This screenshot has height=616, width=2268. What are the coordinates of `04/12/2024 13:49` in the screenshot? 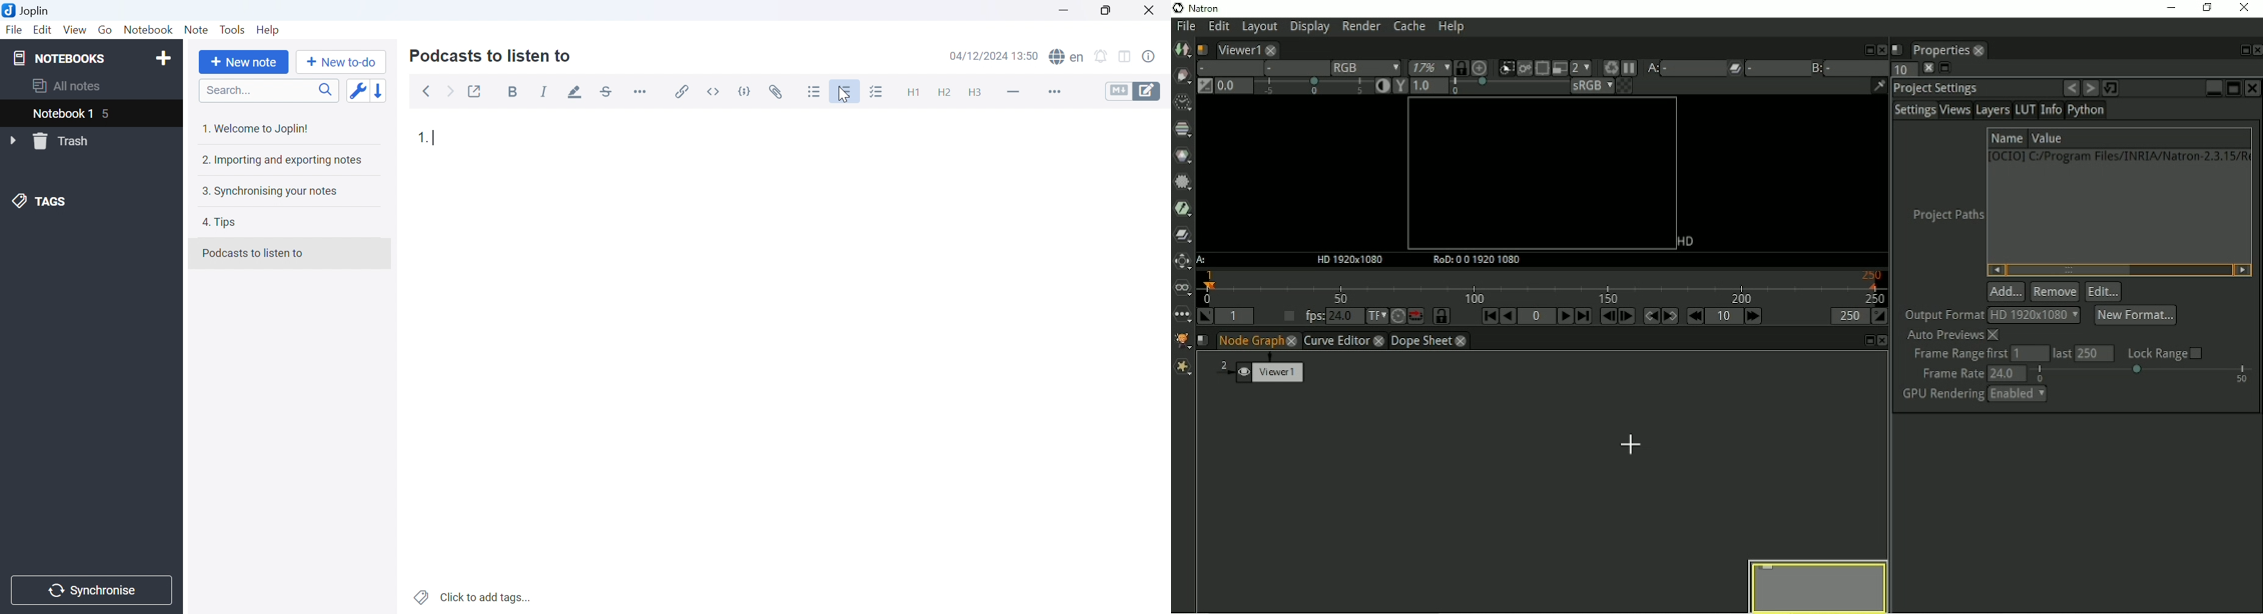 It's located at (995, 56).